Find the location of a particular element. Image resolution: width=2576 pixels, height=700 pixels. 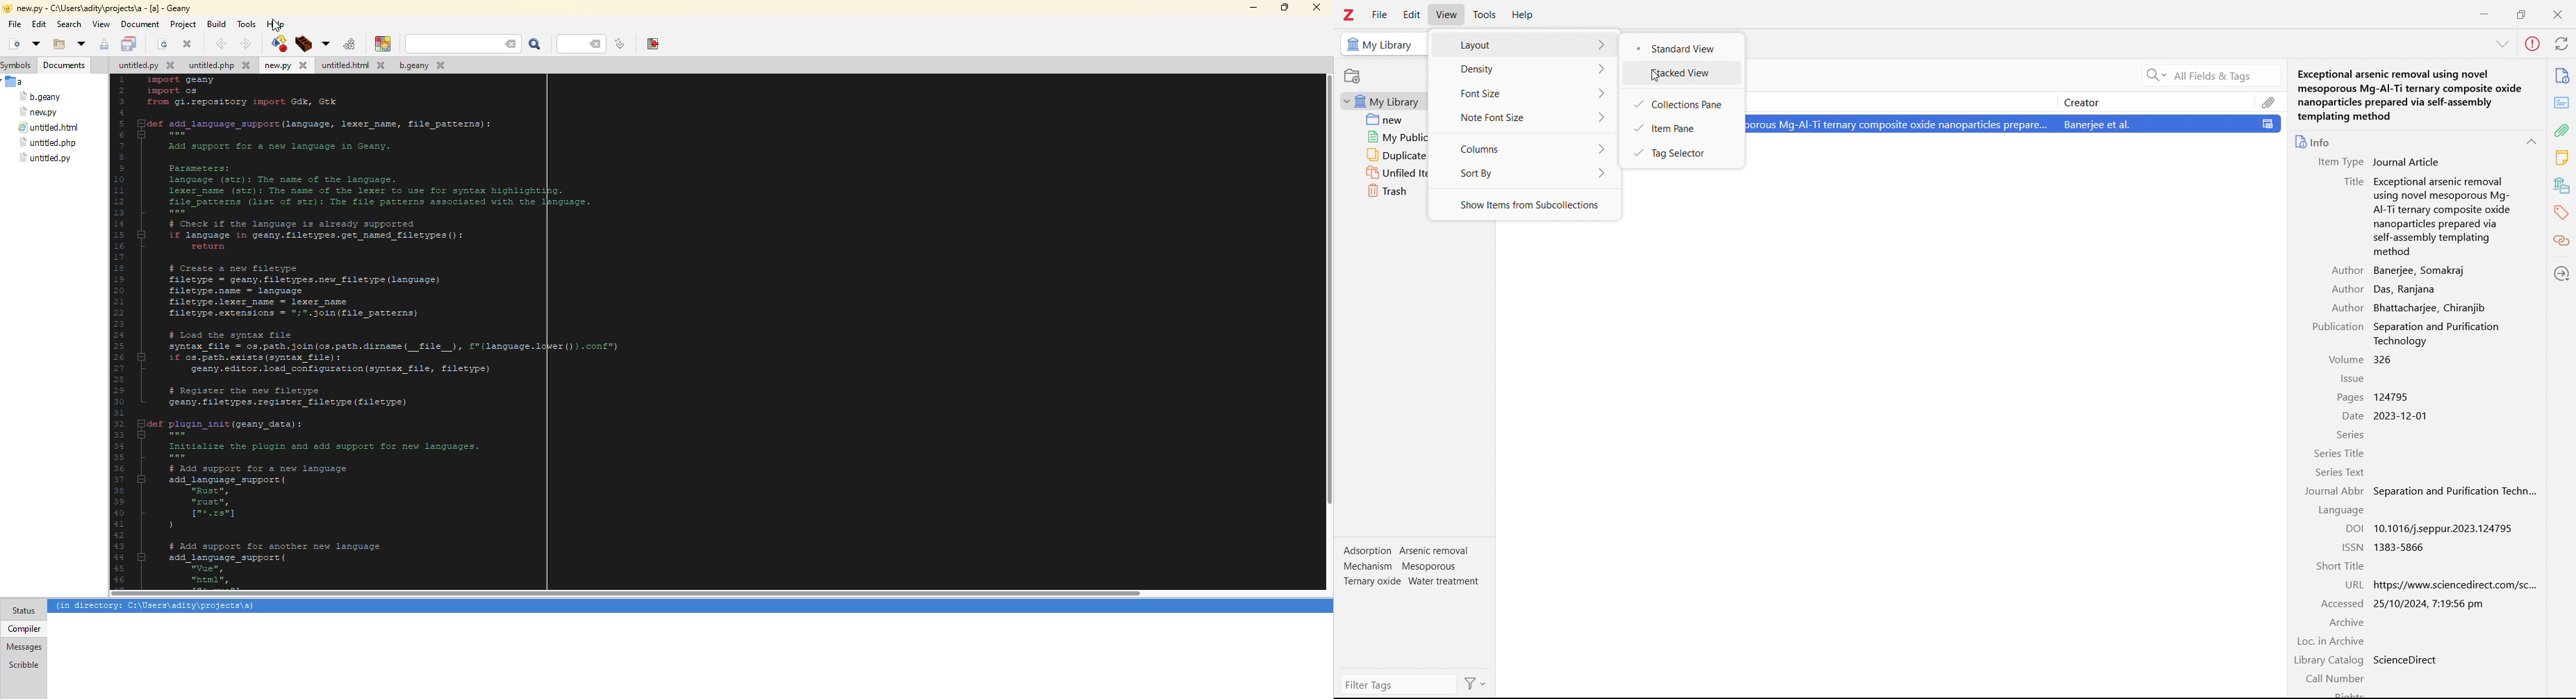

maximize is located at coordinates (2521, 13).